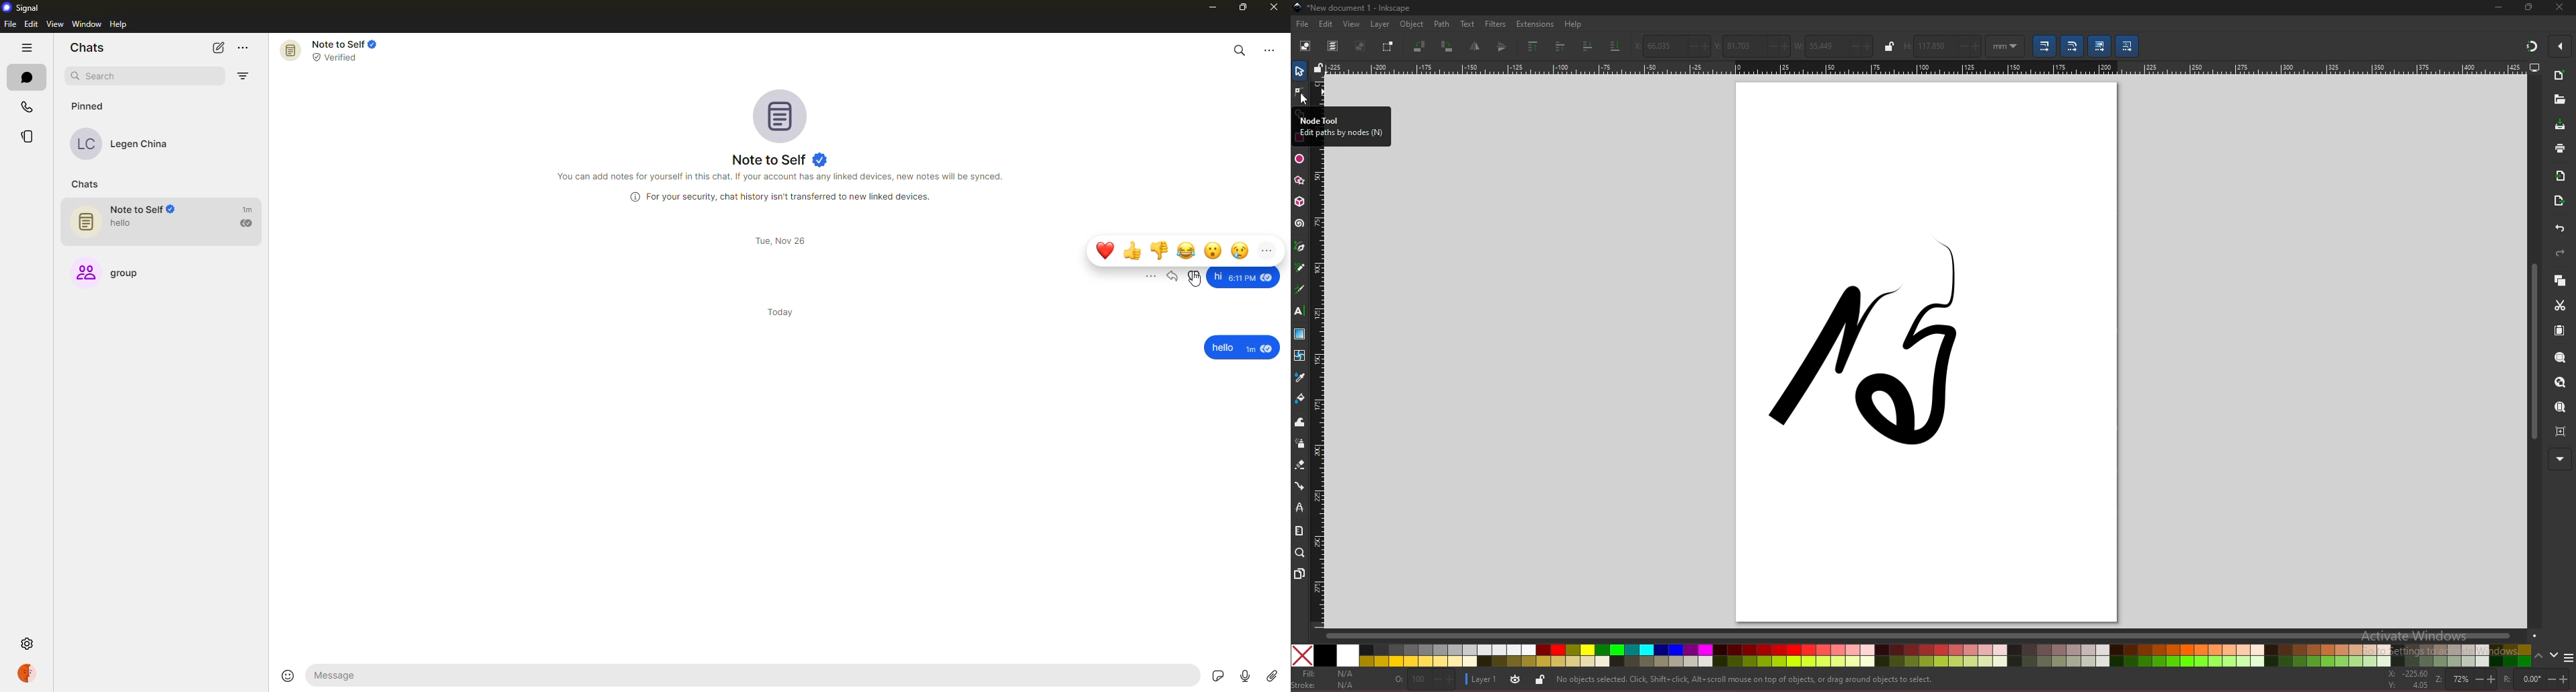 The height and width of the screenshot is (700, 2576). What do you see at coordinates (1242, 348) in the screenshot?
I see `message` at bounding box center [1242, 348].